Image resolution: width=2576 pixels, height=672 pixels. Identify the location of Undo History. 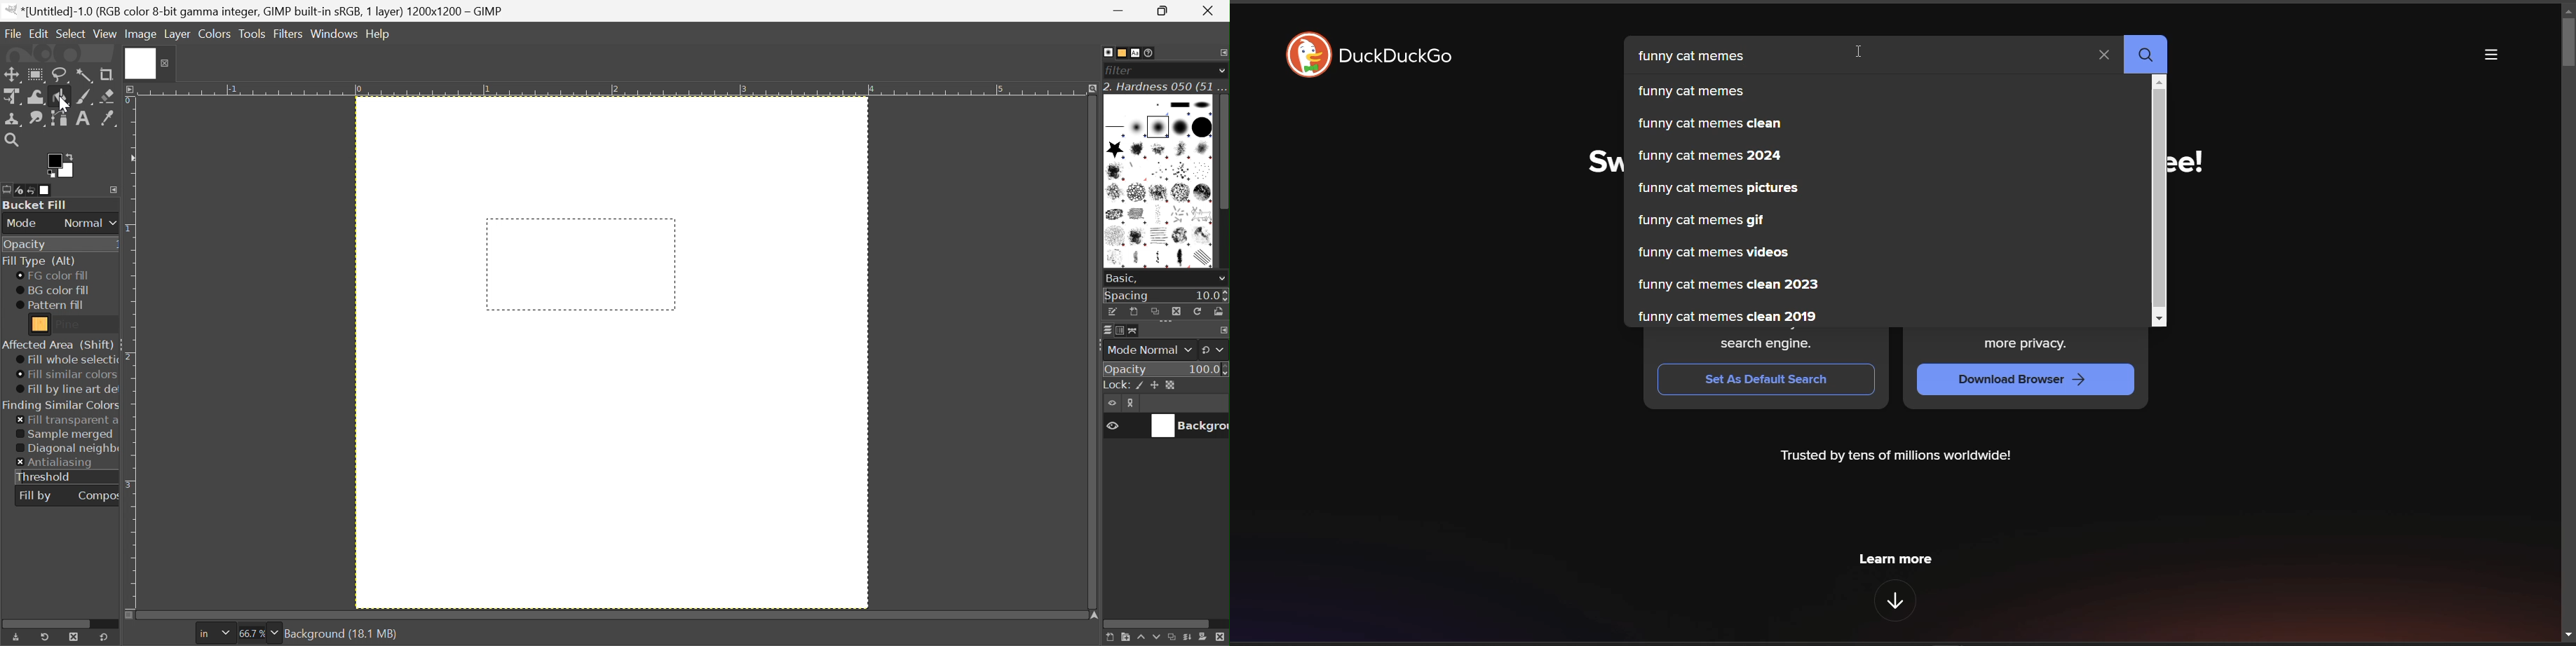
(31, 192).